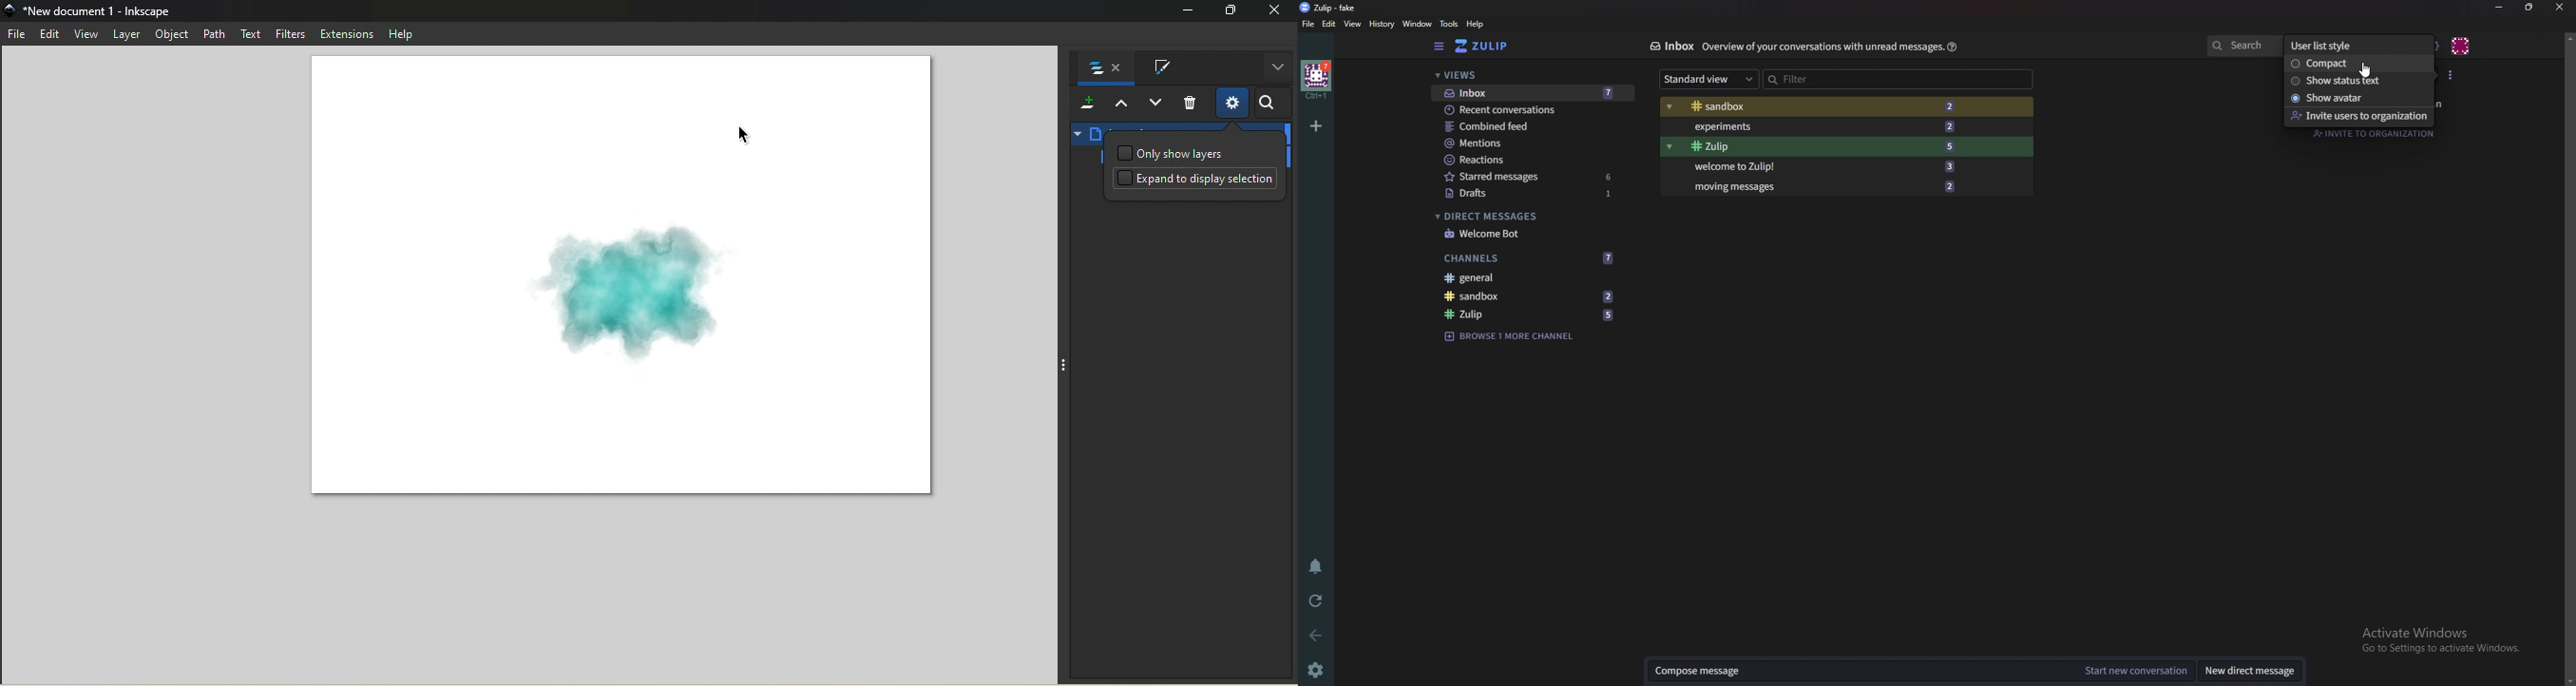 Image resolution: width=2576 pixels, height=700 pixels. Describe the element at coordinates (2357, 81) in the screenshot. I see `Show status text` at that location.